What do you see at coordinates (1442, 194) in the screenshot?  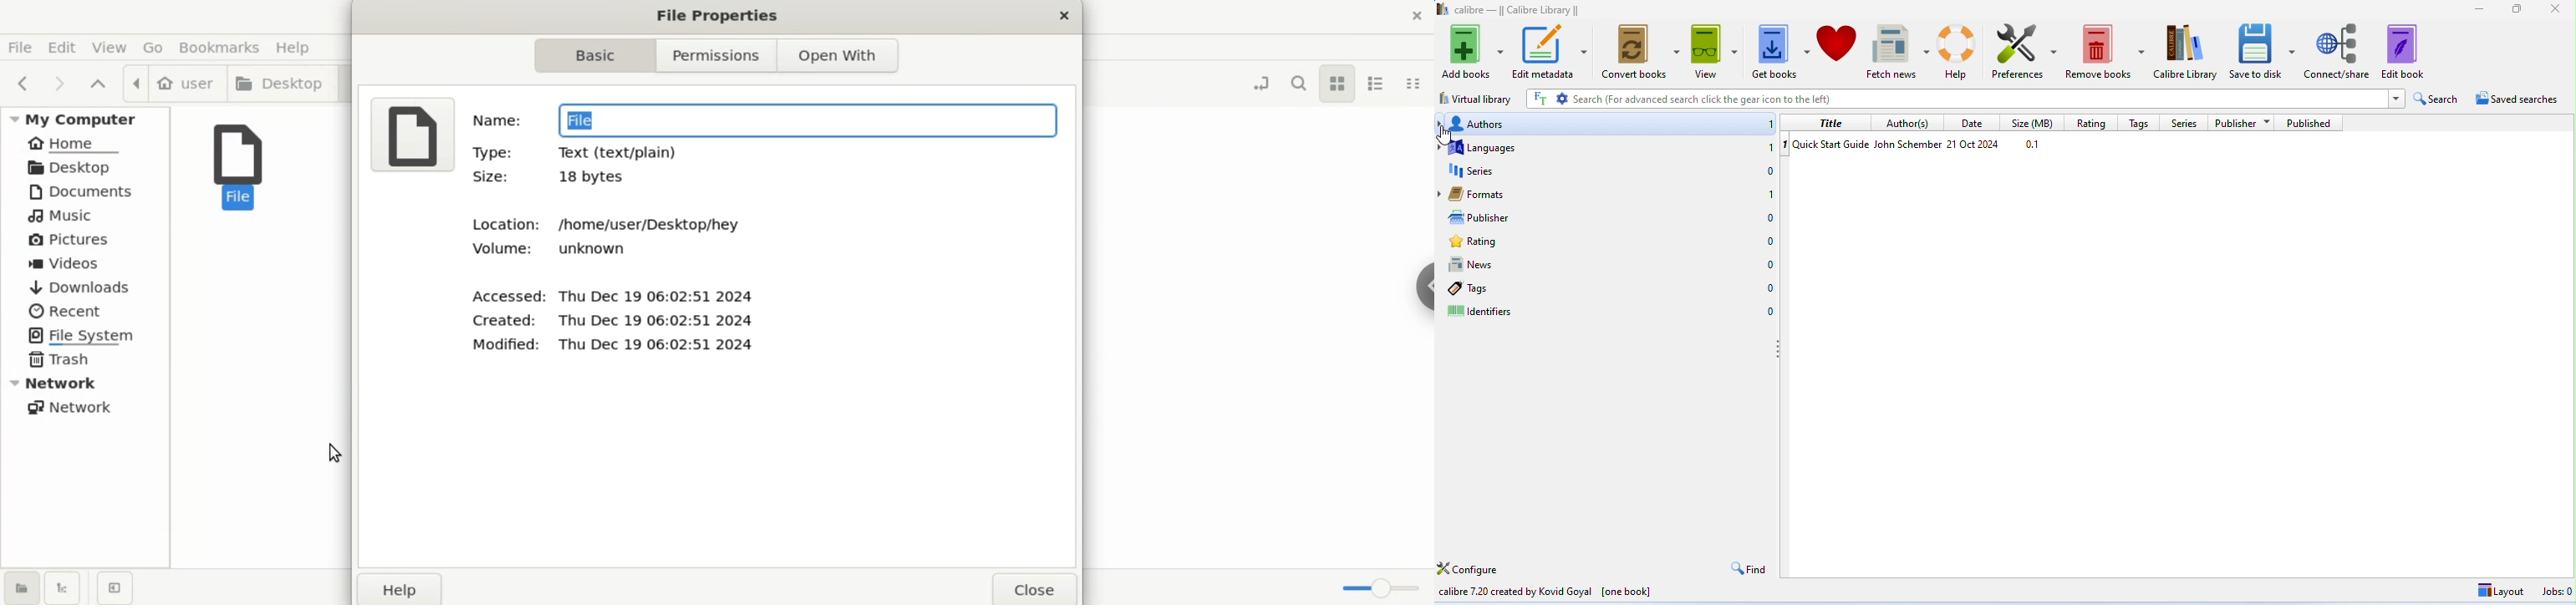 I see `expand formats` at bounding box center [1442, 194].